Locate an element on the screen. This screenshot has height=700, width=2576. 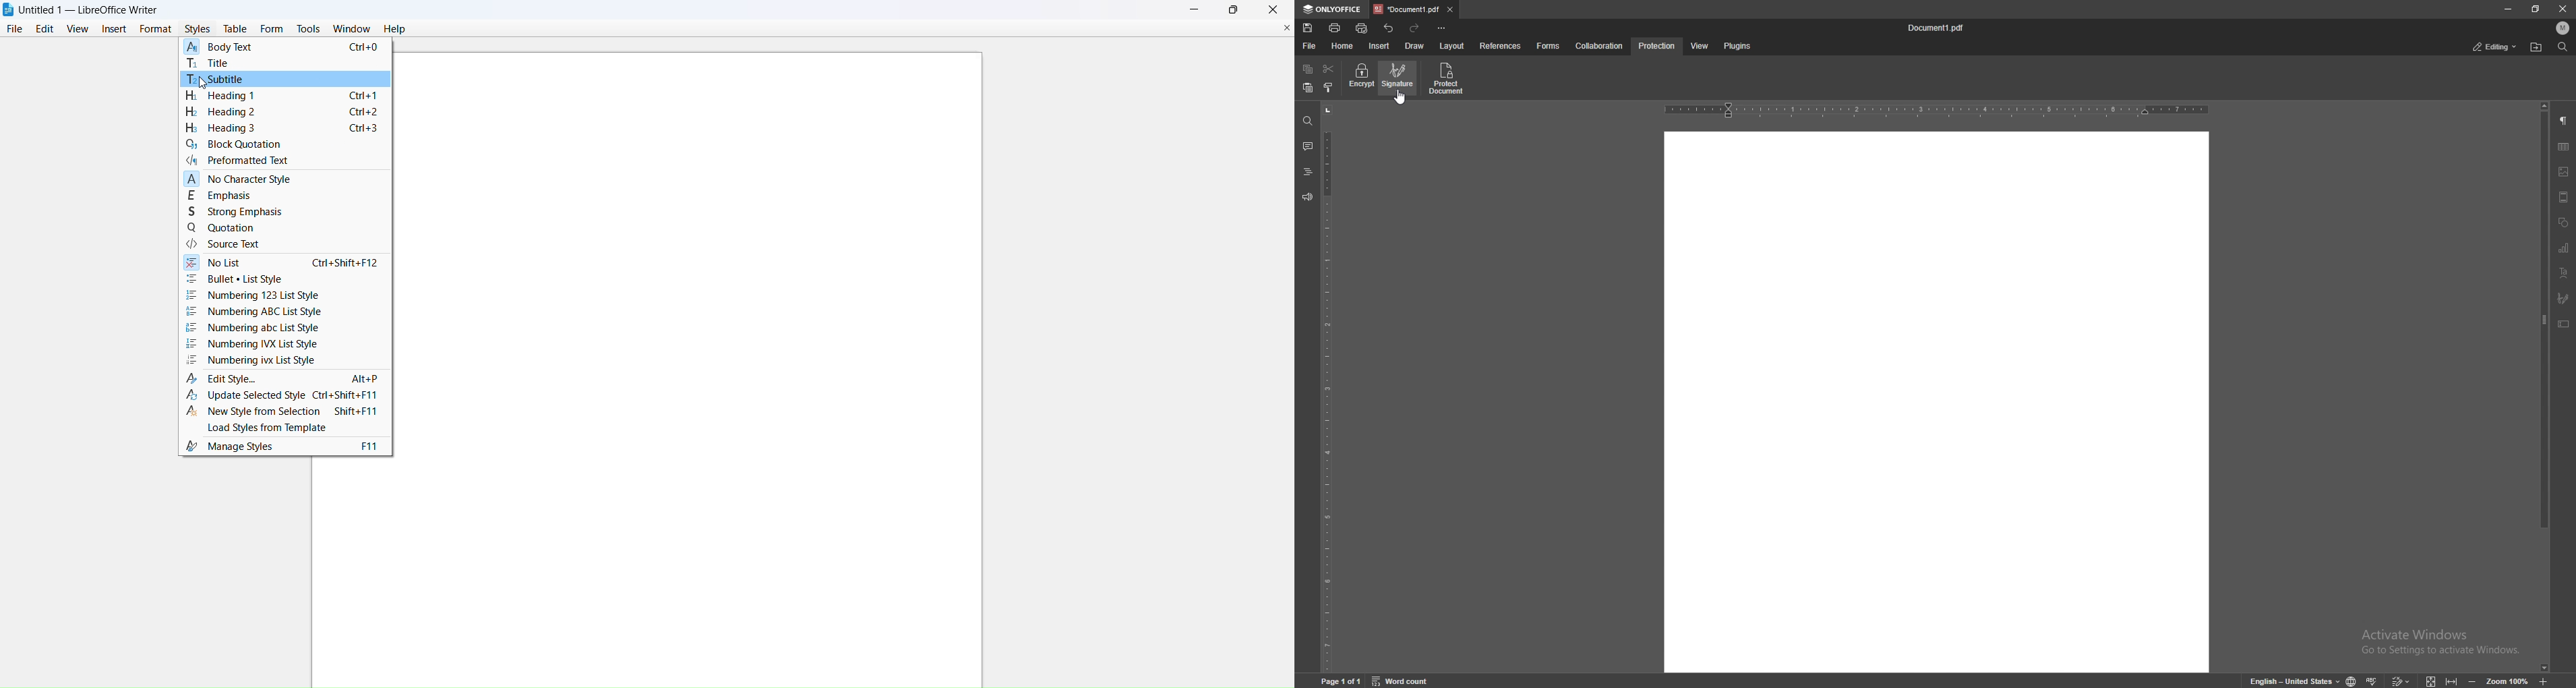
close tab is located at coordinates (1451, 9).